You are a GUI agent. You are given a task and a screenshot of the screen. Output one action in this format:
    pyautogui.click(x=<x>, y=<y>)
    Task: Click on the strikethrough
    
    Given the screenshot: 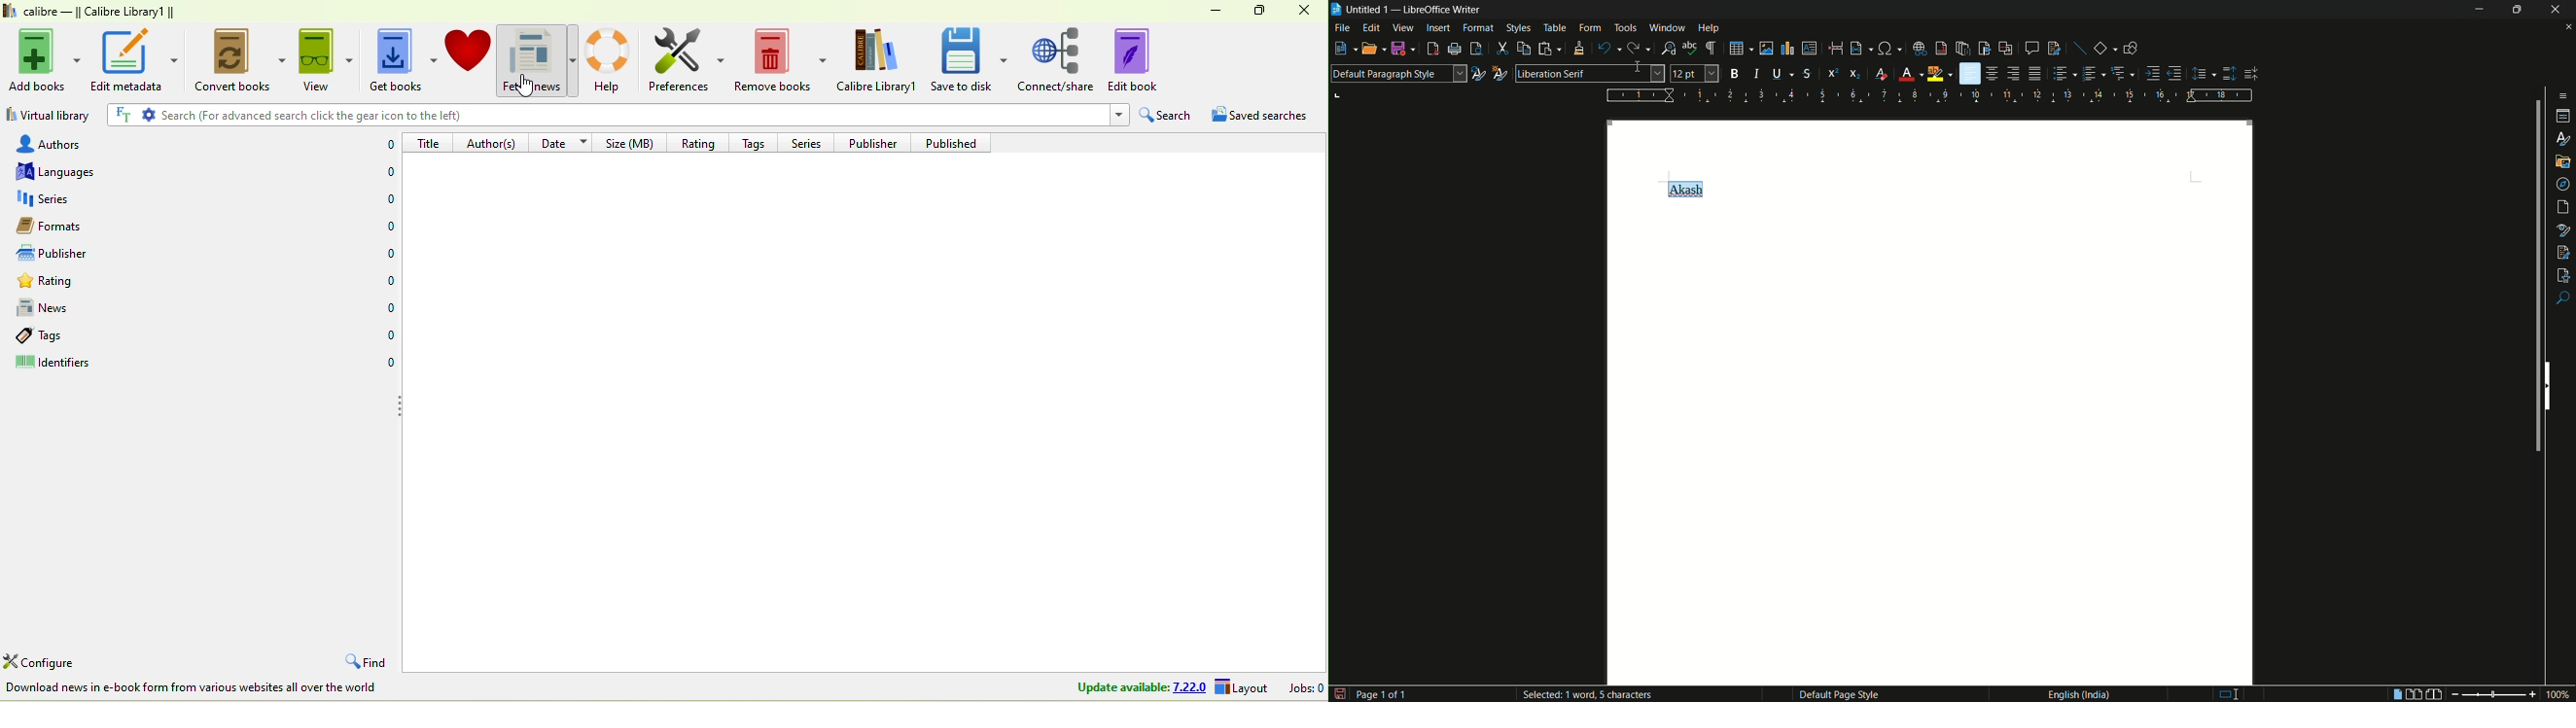 What is the action you would take?
    pyautogui.click(x=1806, y=74)
    